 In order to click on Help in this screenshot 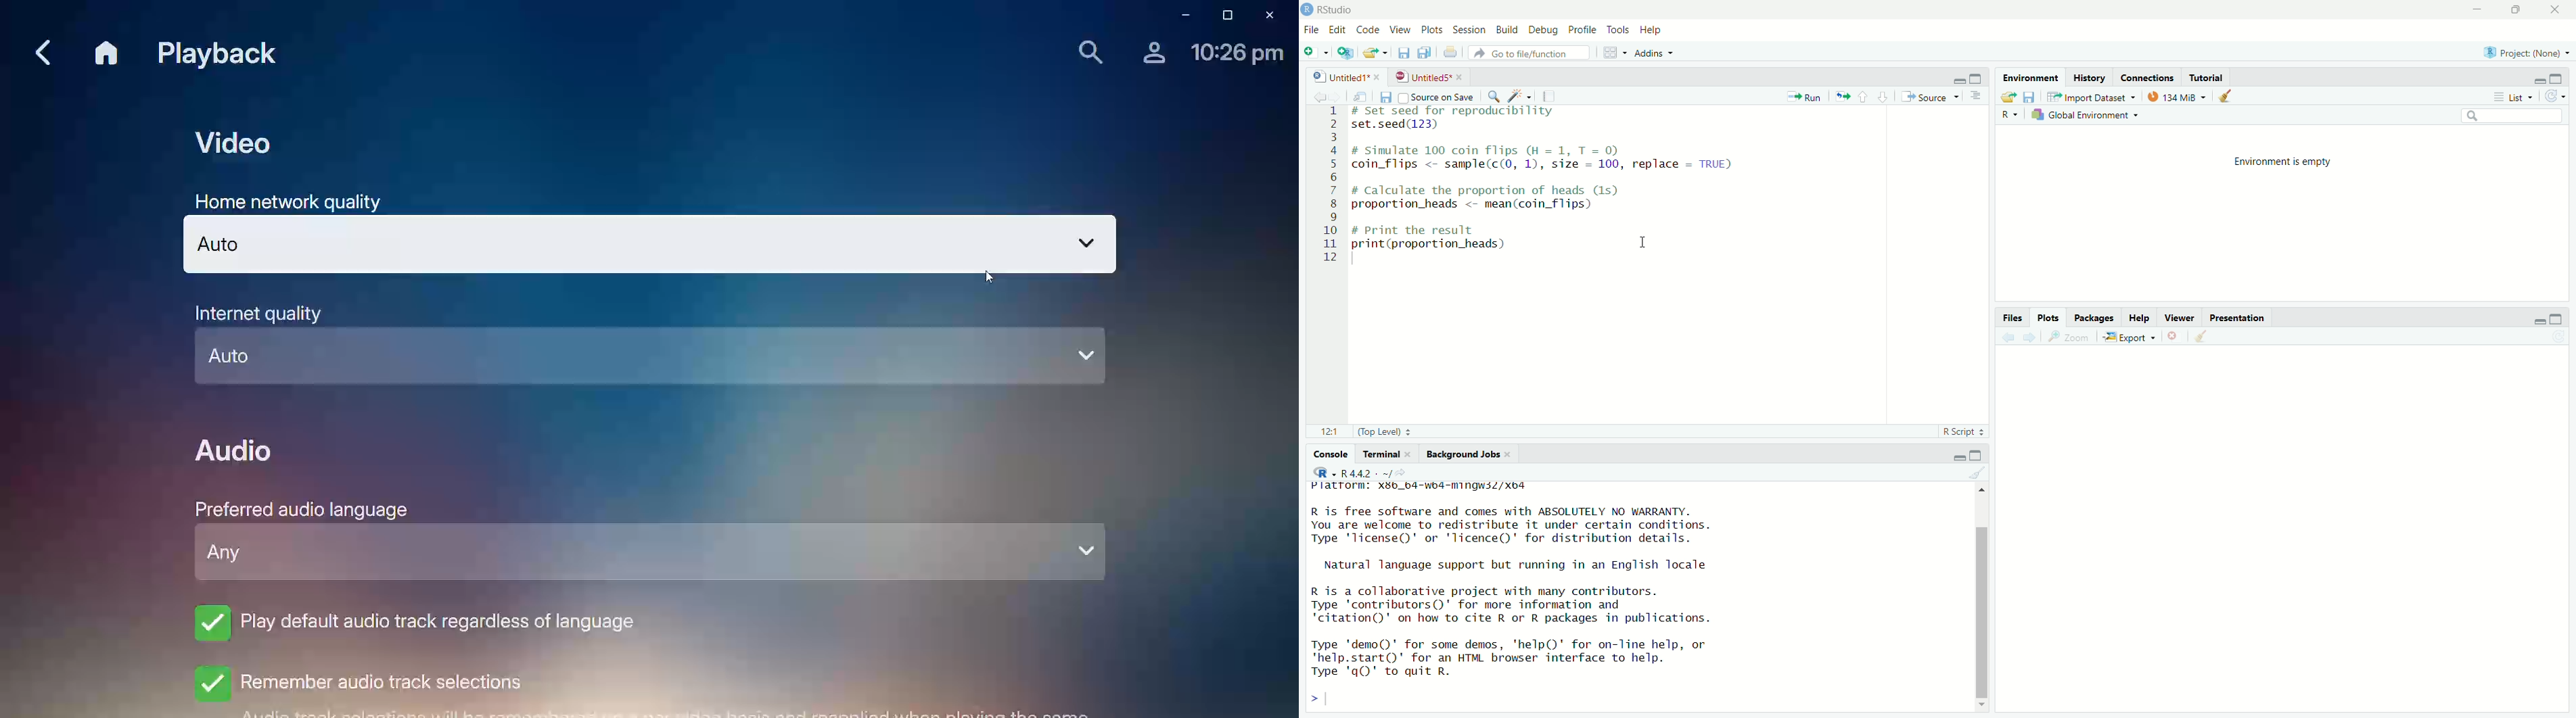, I will do `click(2140, 318)`.